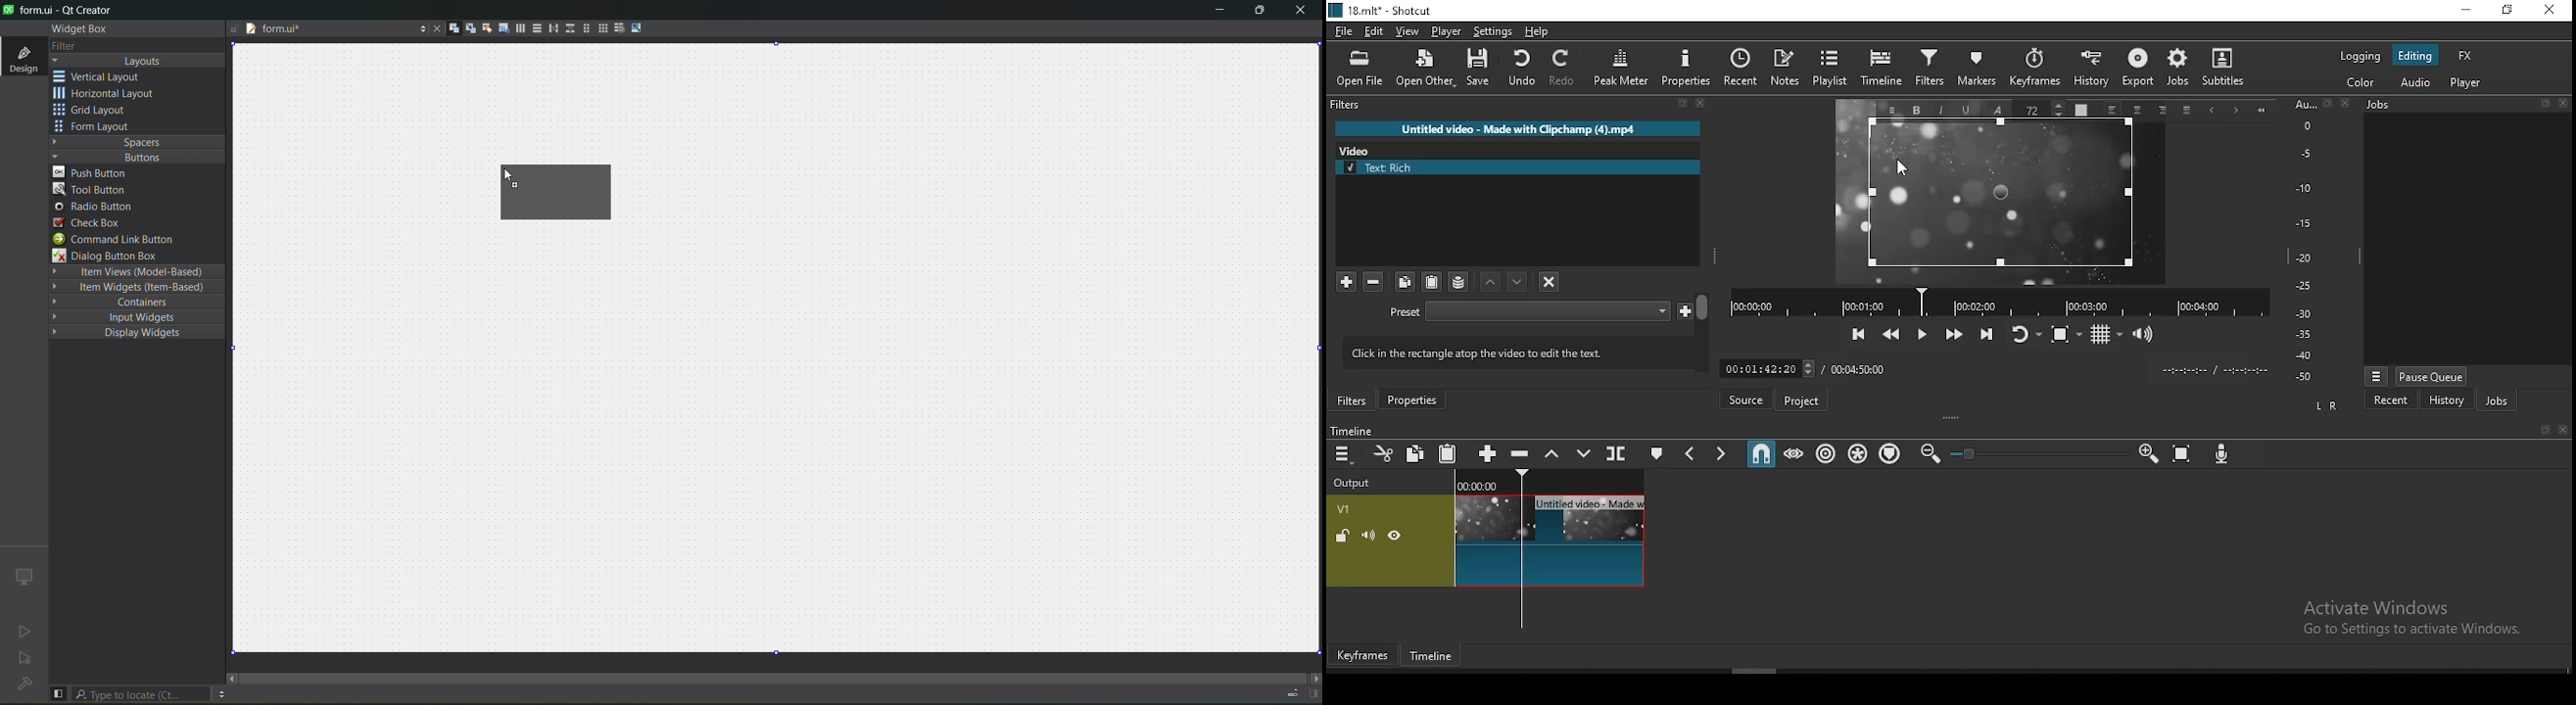  I want to click on Video, so click(1360, 149).